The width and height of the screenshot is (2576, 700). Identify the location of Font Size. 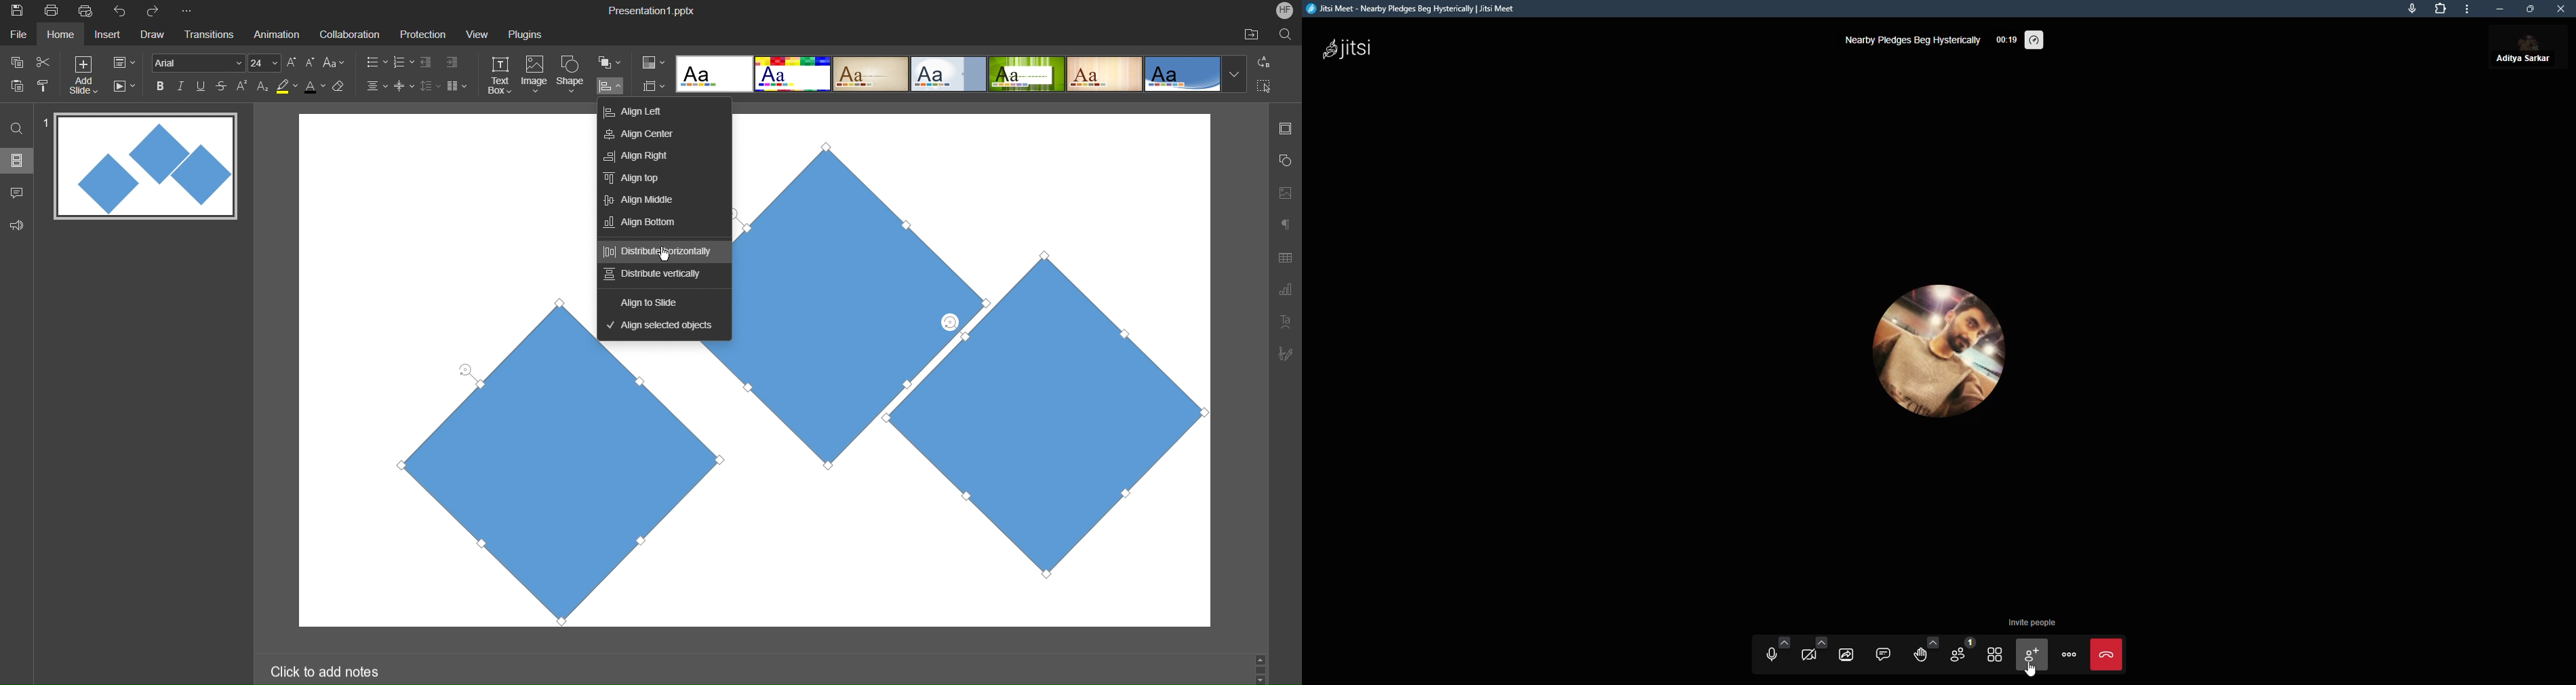
(264, 63).